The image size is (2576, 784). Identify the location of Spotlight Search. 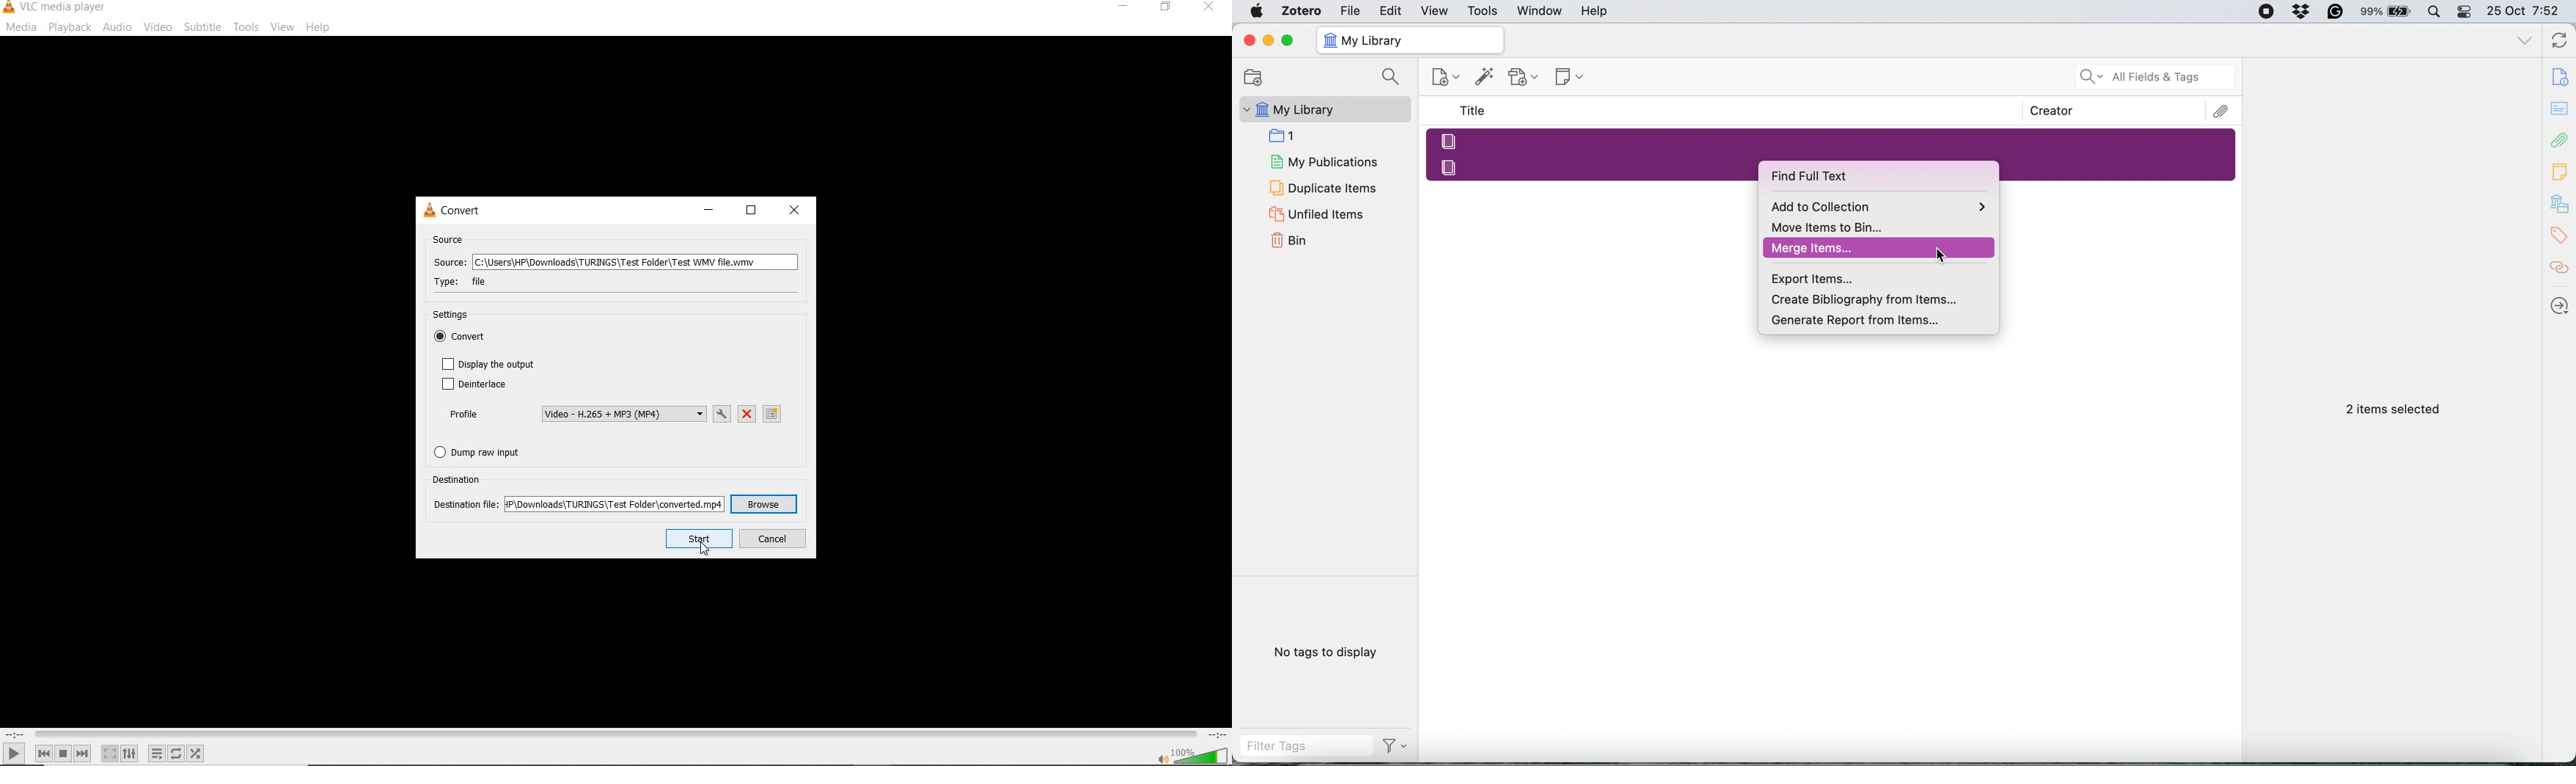
(2433, 12).